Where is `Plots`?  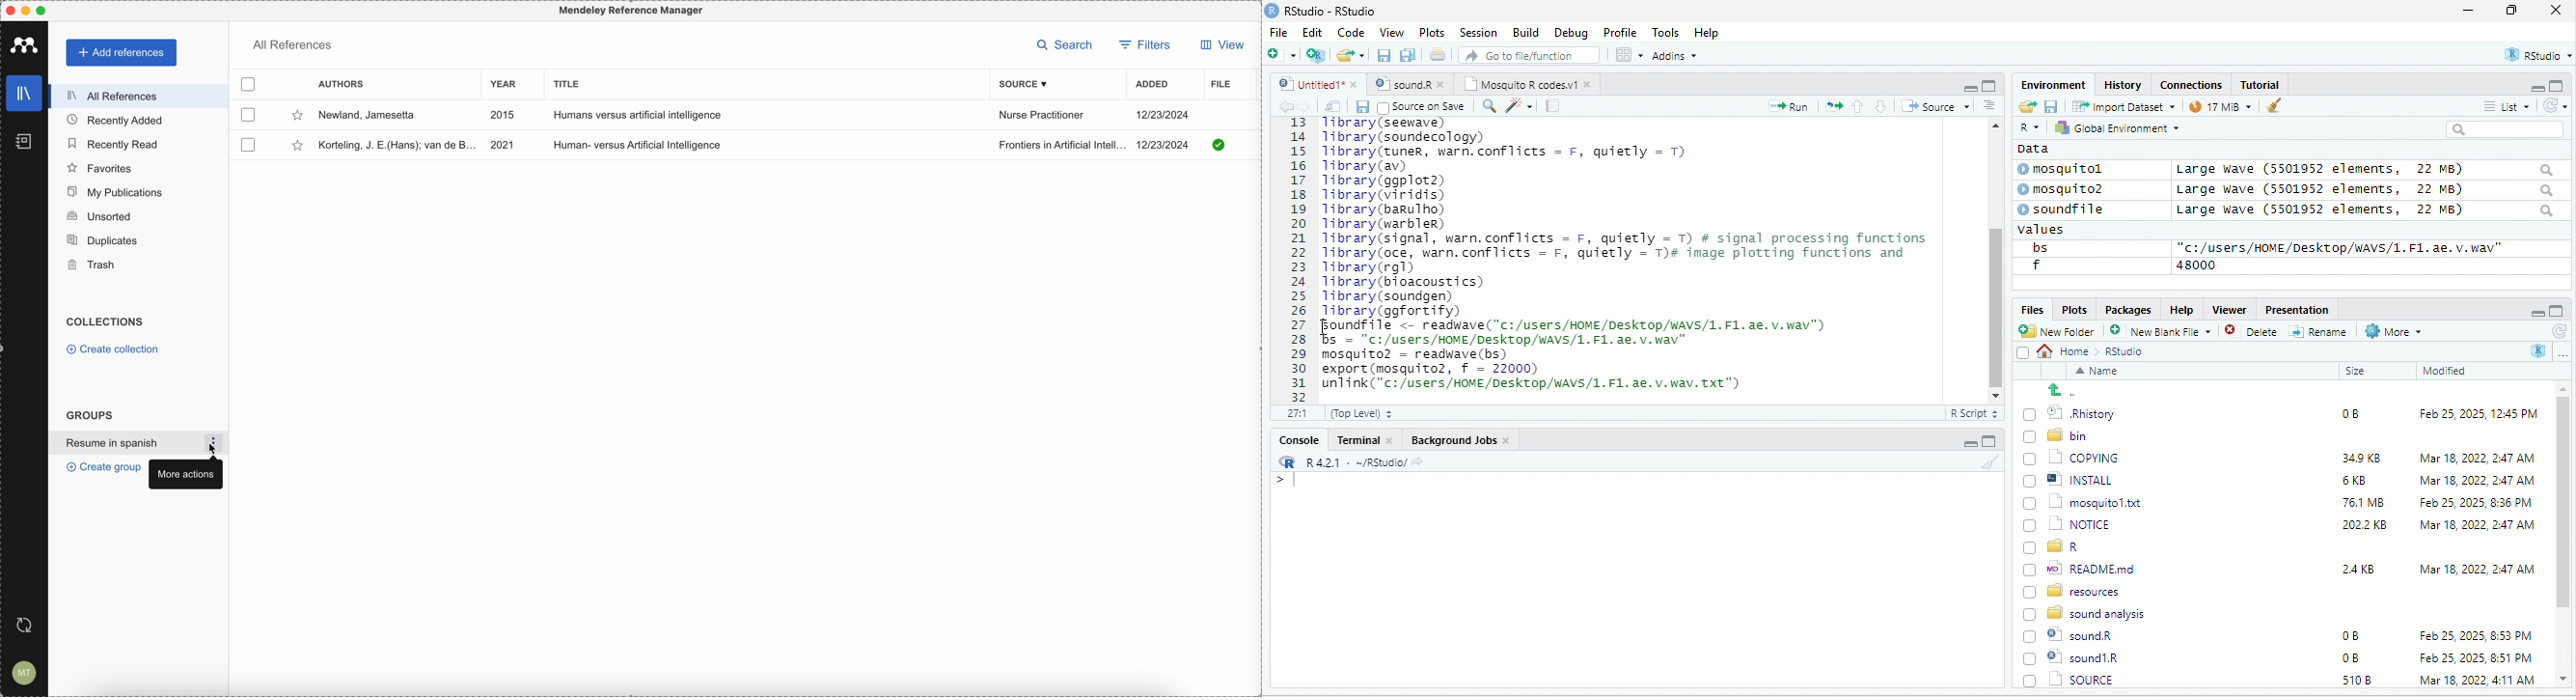
Plots is located at coordinates (1433, 32).